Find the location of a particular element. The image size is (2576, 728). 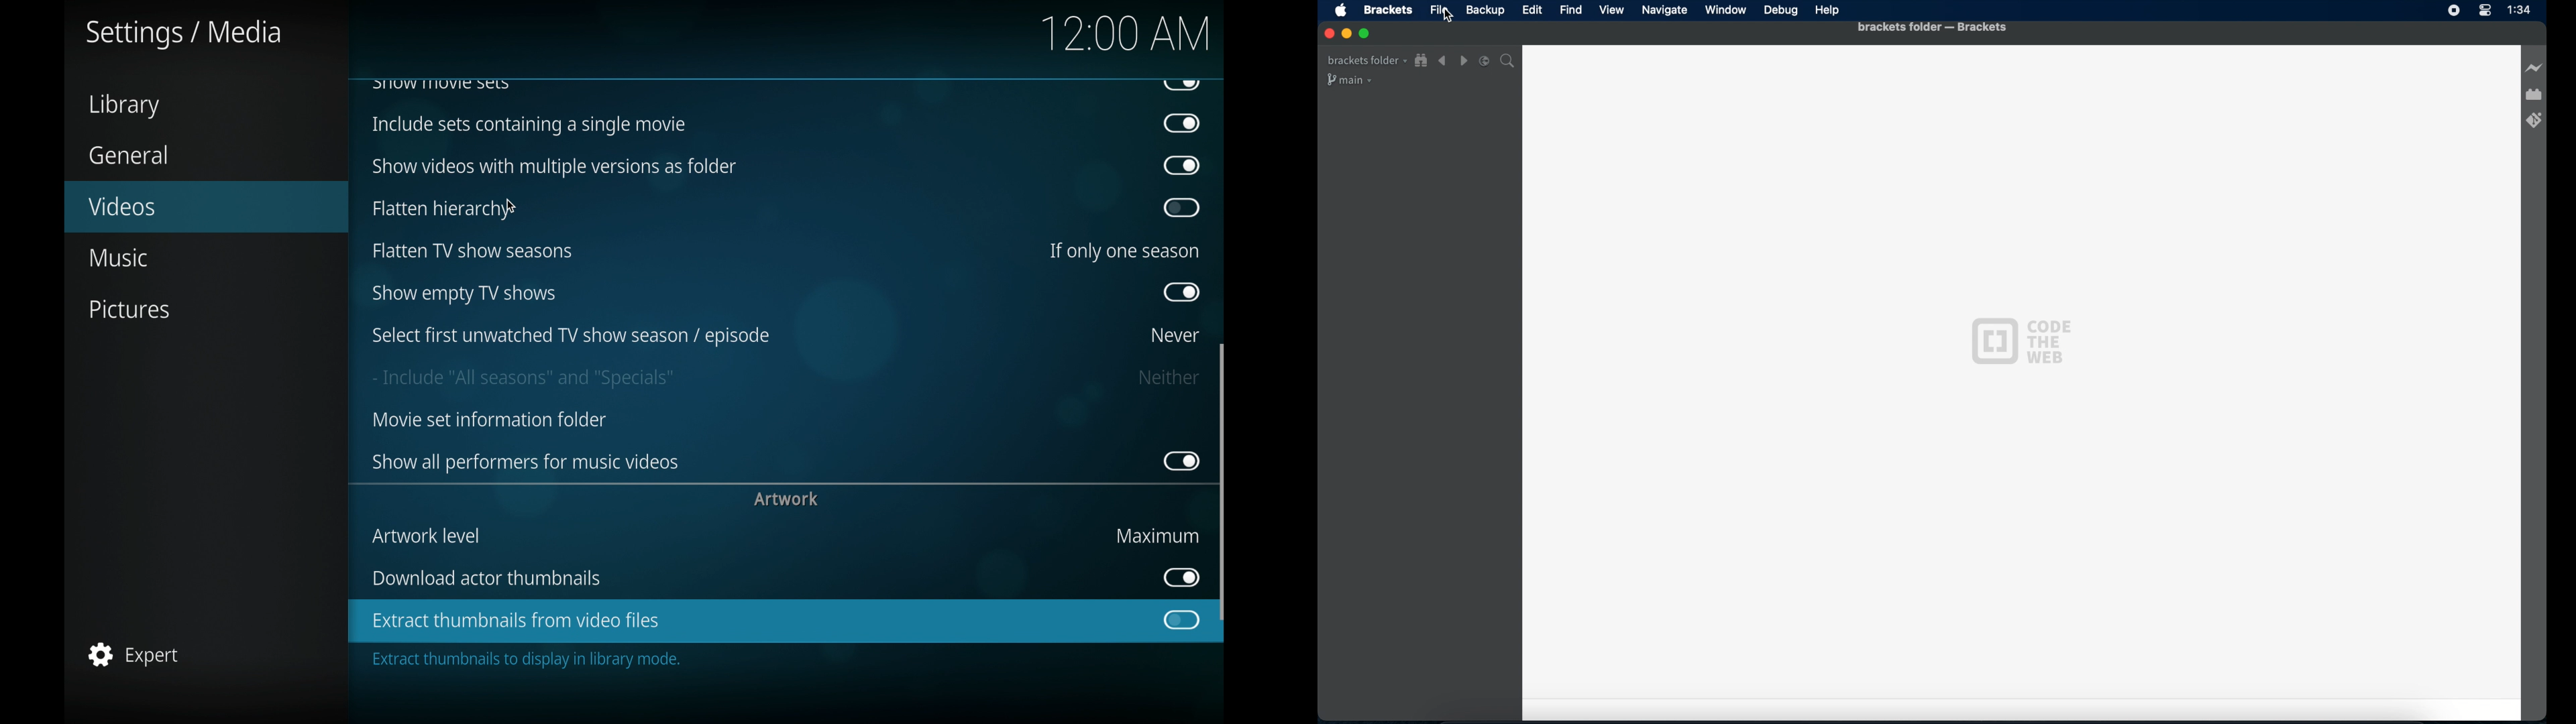

Split editor vertical or horizontal is located at coordinates (1485, 62).